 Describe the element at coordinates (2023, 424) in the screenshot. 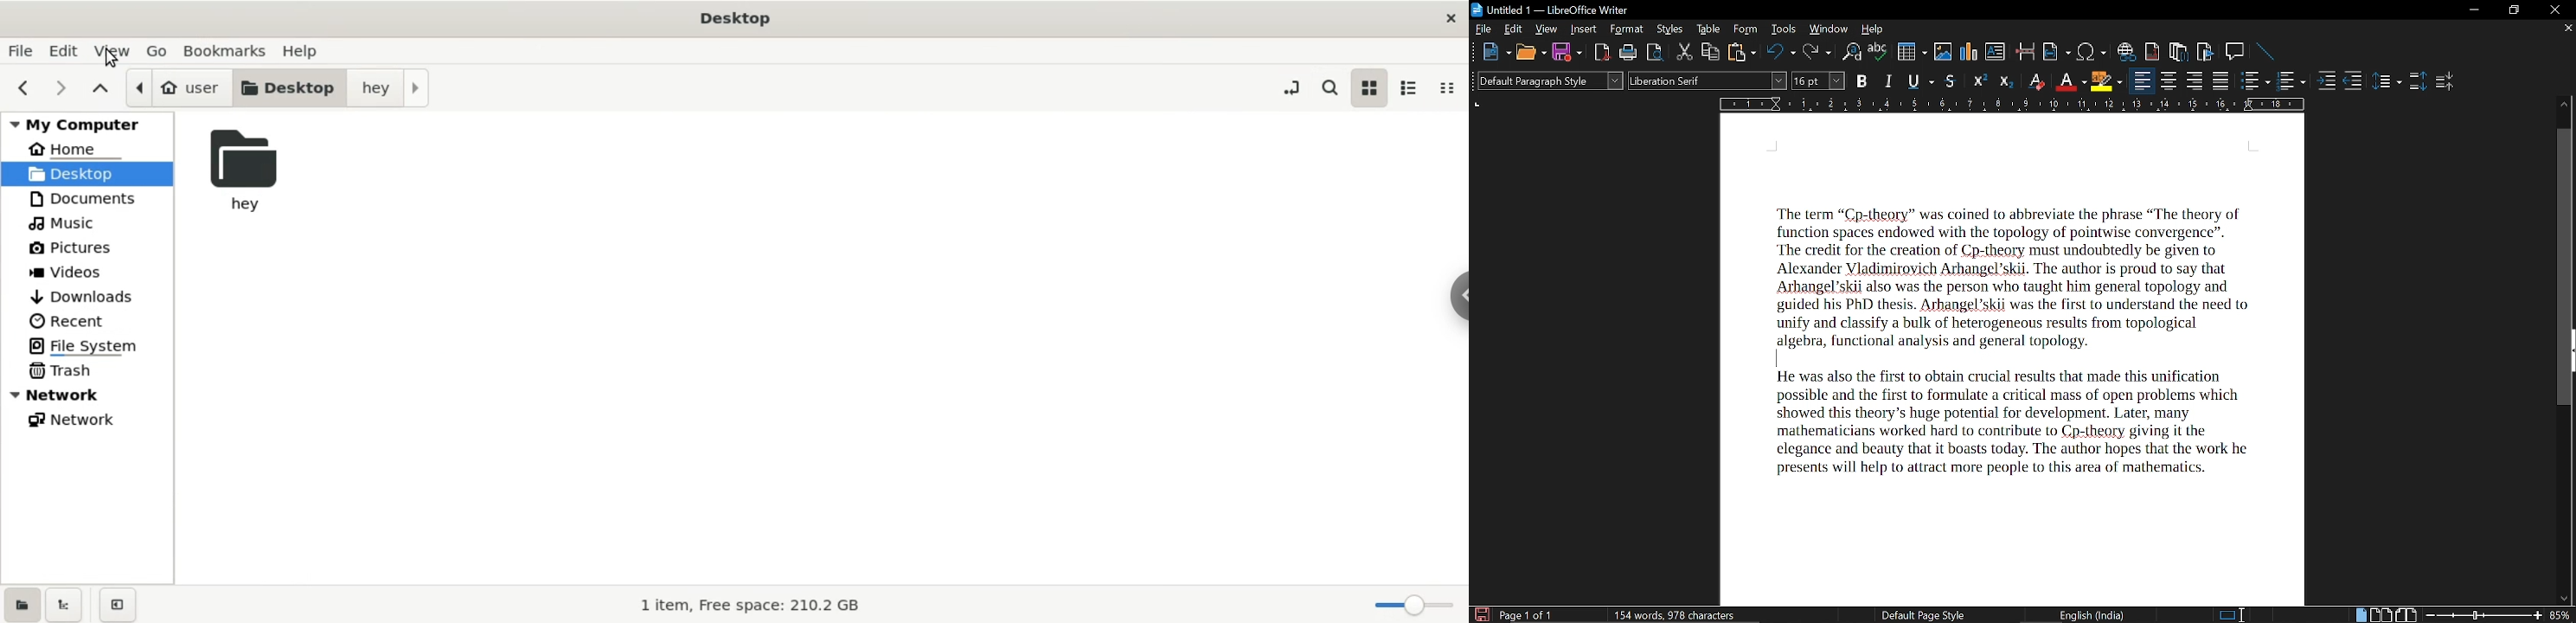

I see `He was also the first to obtain crucial results that made this unification
possible and the first to formulate a critical mass of open problems which
showed this theory’s huge potential for development. Later, many
mathematicians worked hard to contribute to Cp-theory giving it the
clegance and beauty that it boasts today. The author hopes that the work he
presents will help (0 attract more people to this area of mathematics.` at that location.